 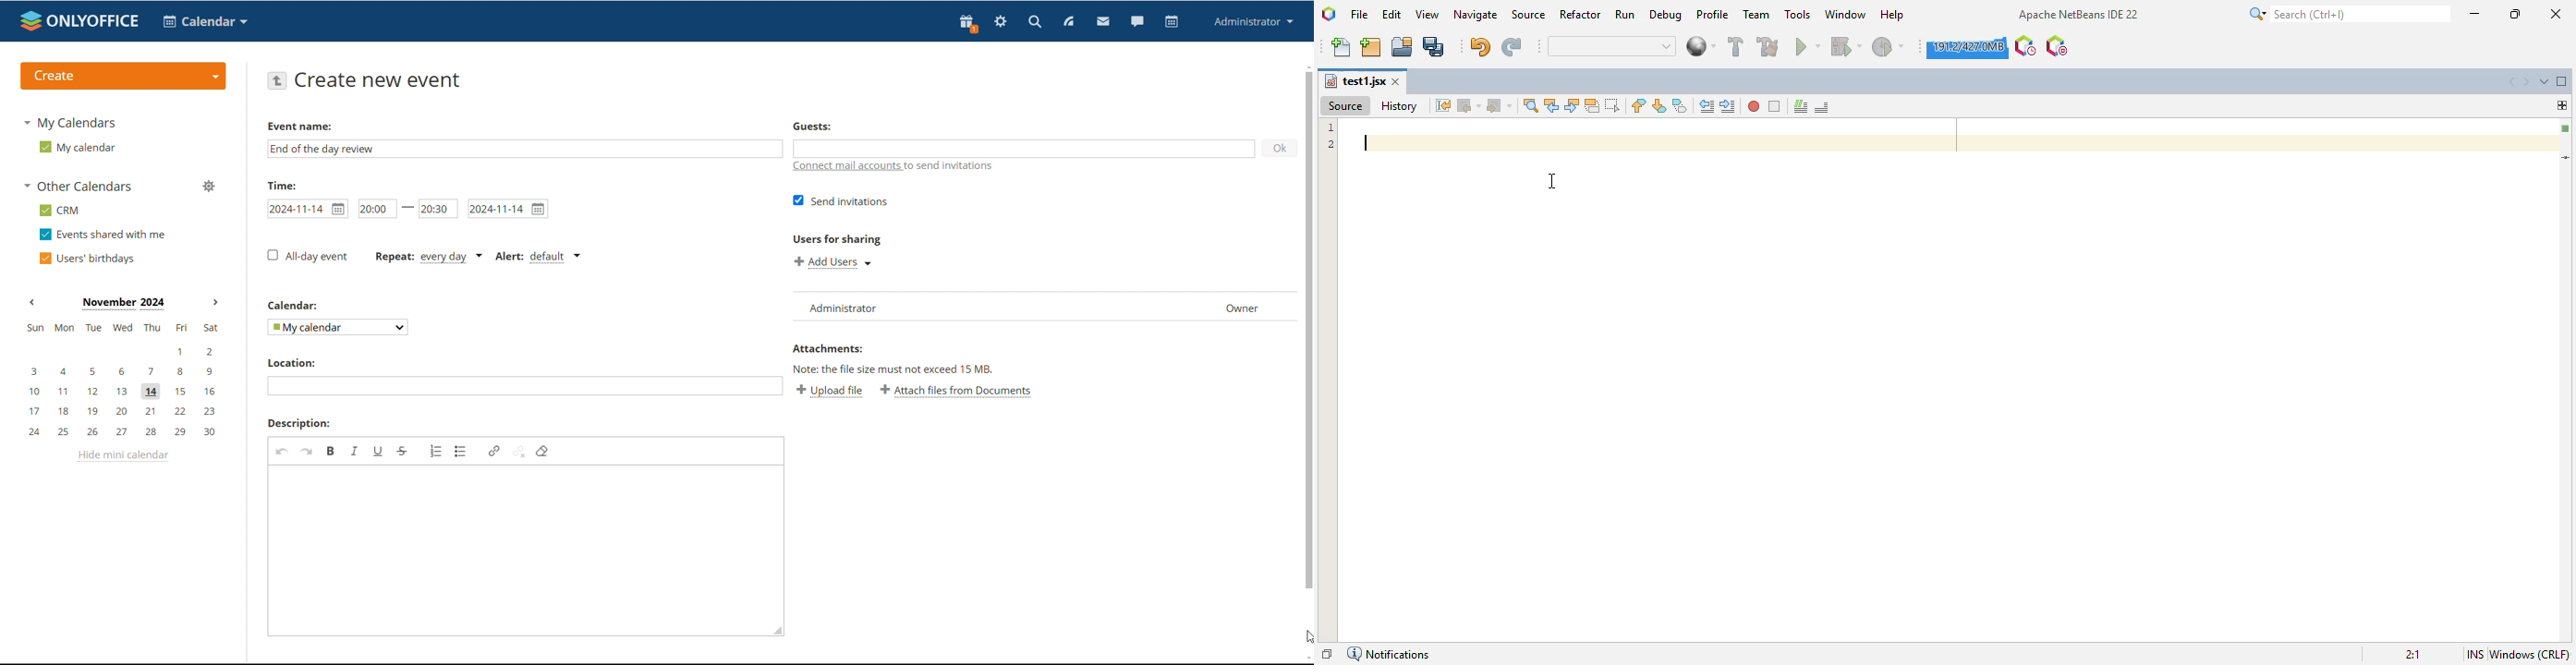 What do you see at coordinates (542, 451) in the screenshot?
I see `remove format` at bounding box center [542, 451].